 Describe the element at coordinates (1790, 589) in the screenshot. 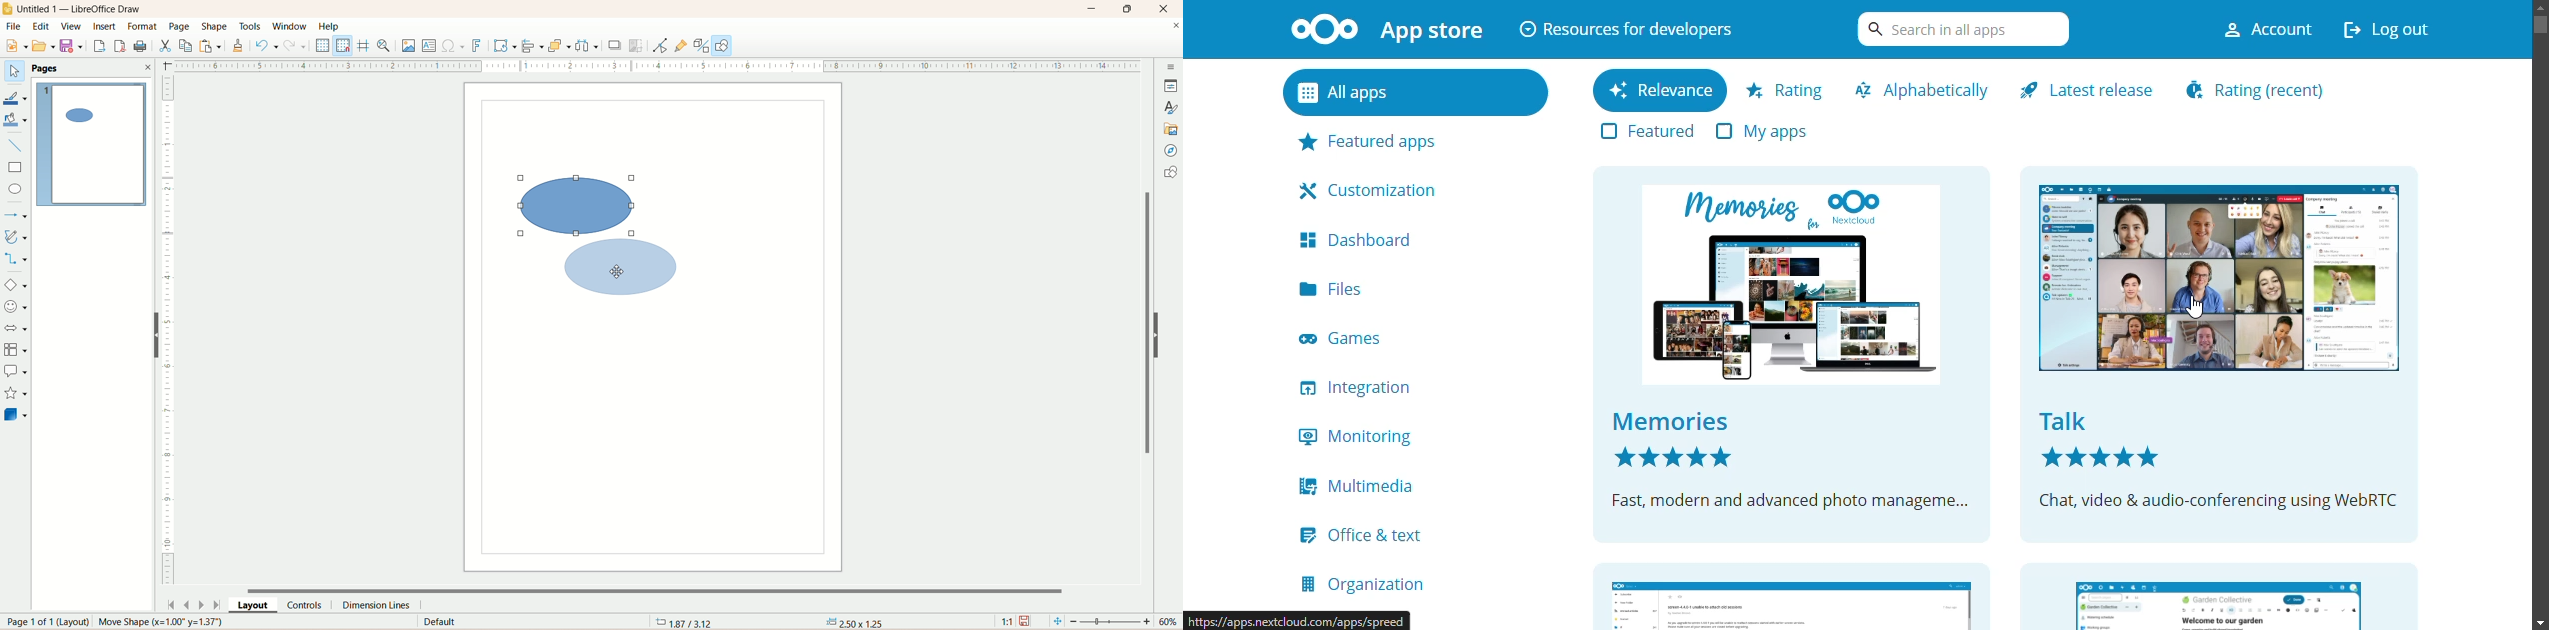

I see `app interface` at that location.